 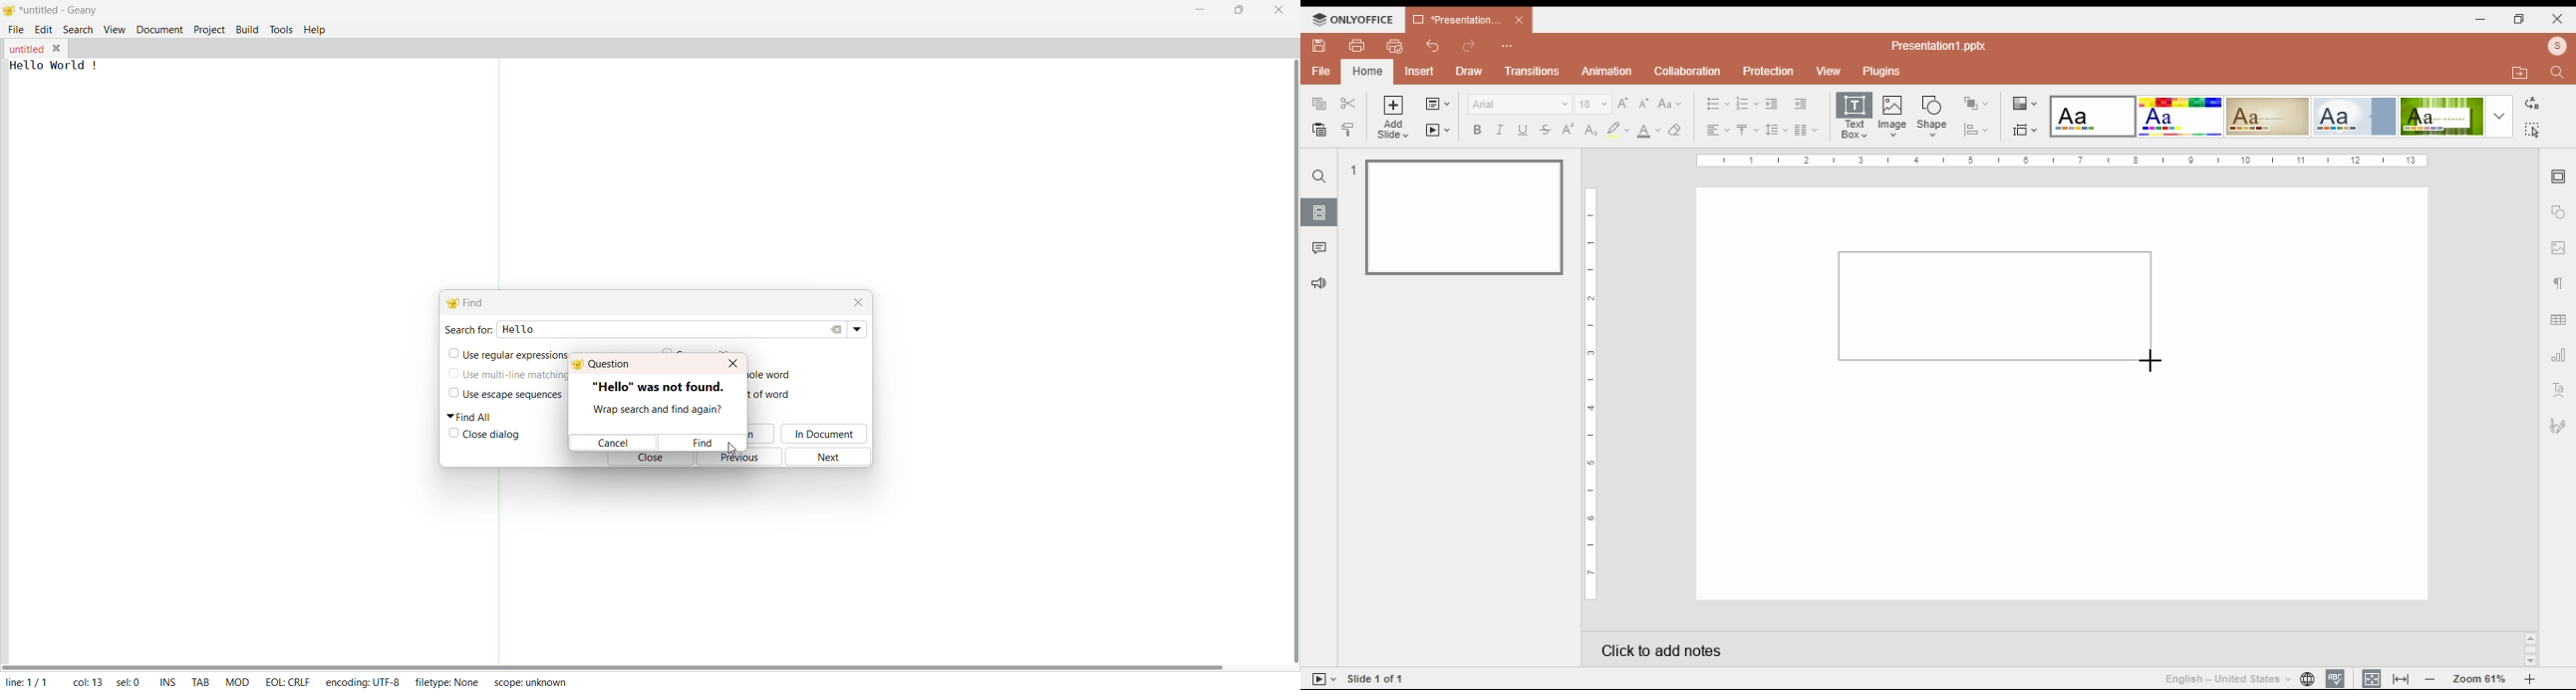 I want to click on view, so click(x=1829, y=71).